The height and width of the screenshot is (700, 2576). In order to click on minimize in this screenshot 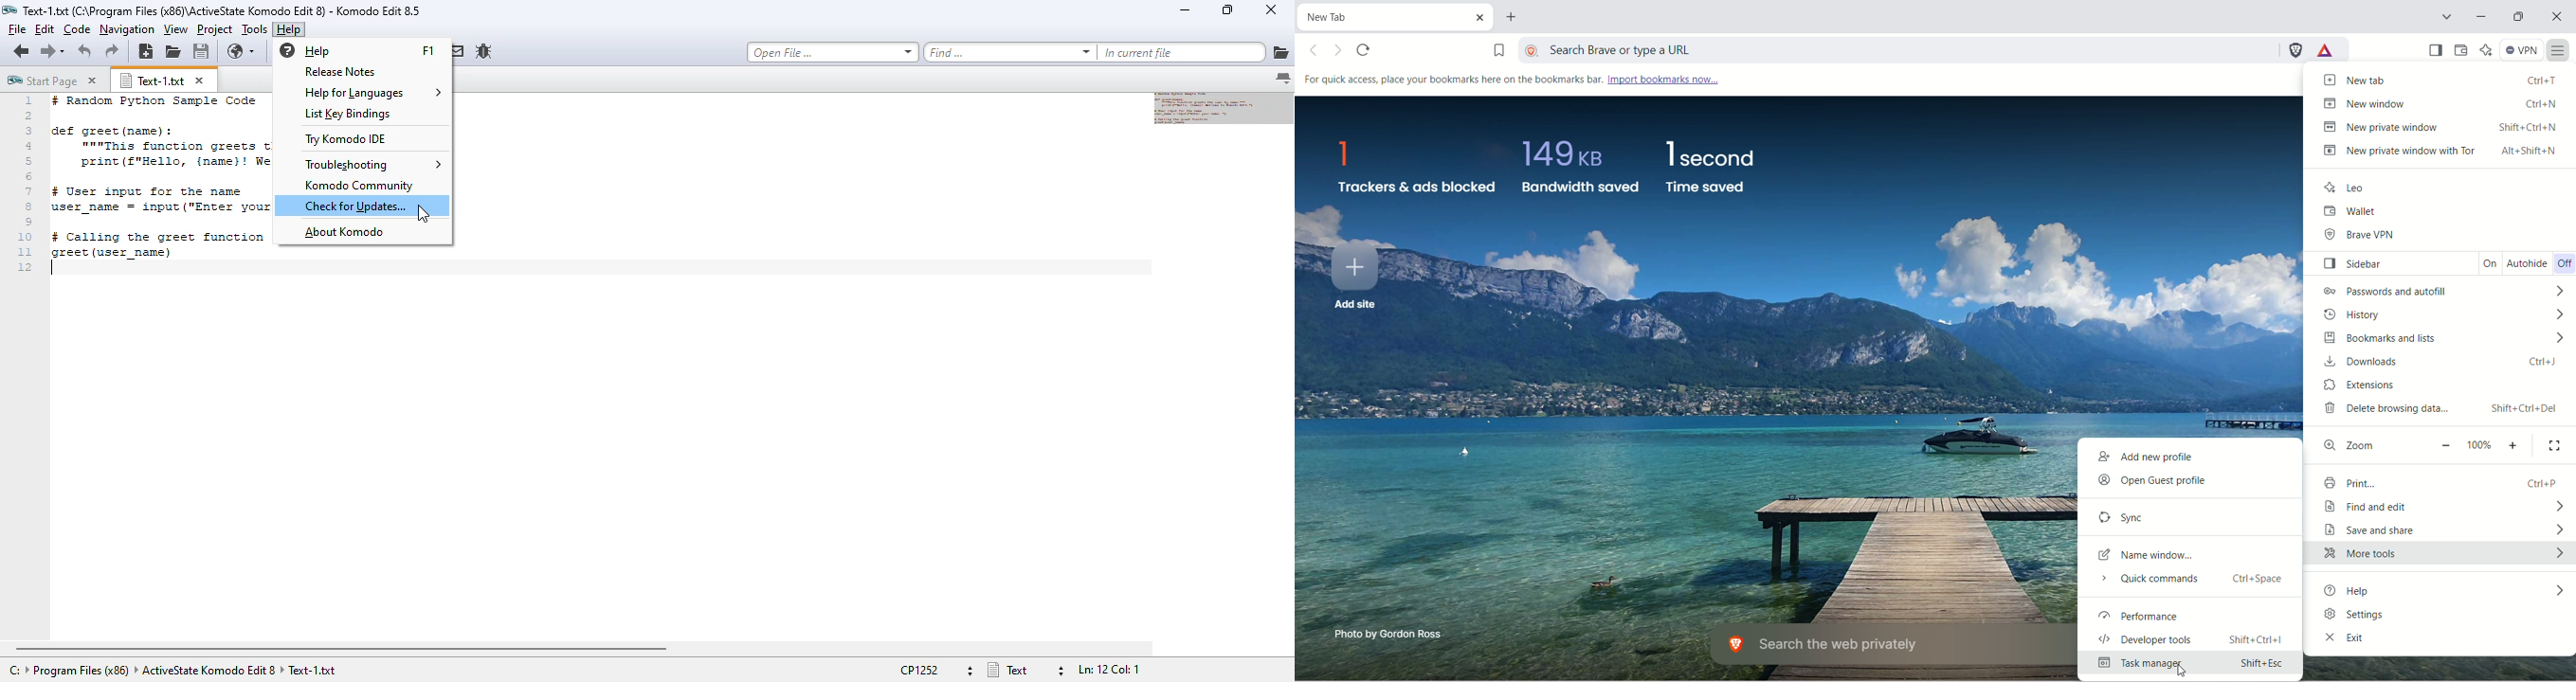, I will do `click(1184, 10)`.